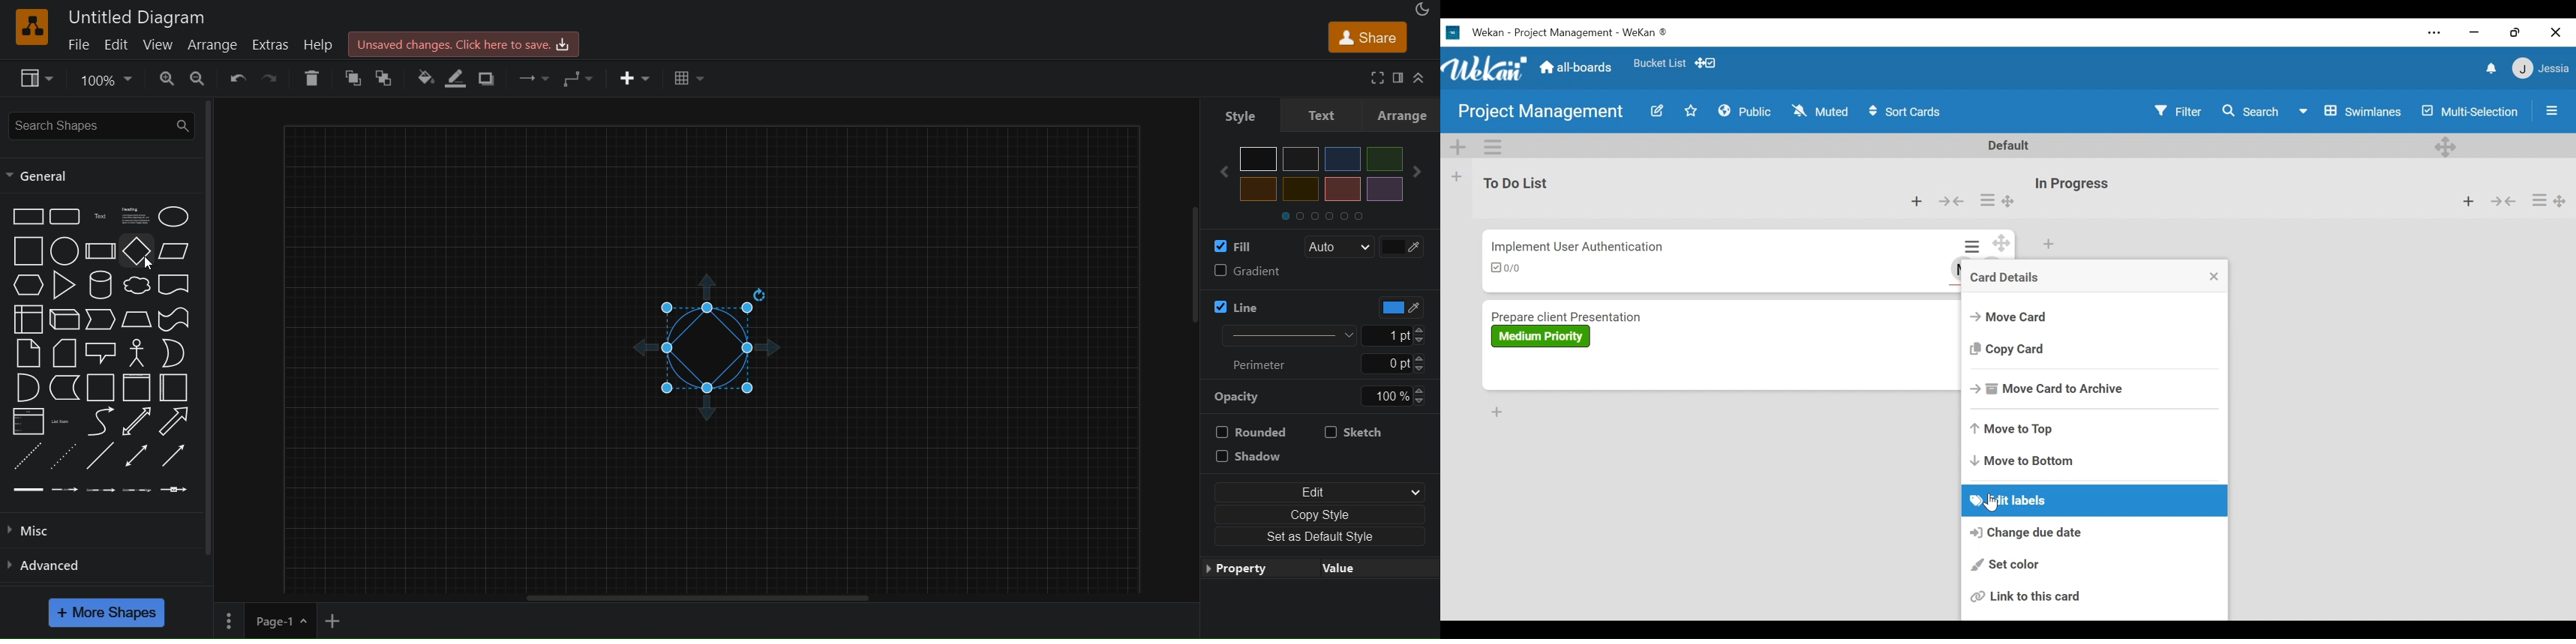 Image resolution: width=2576 pixels, height=644 pixels. What do you see at coordinates (1383, 158) in the screenshot?
I see `green color` at bounding box center [1383, 158].